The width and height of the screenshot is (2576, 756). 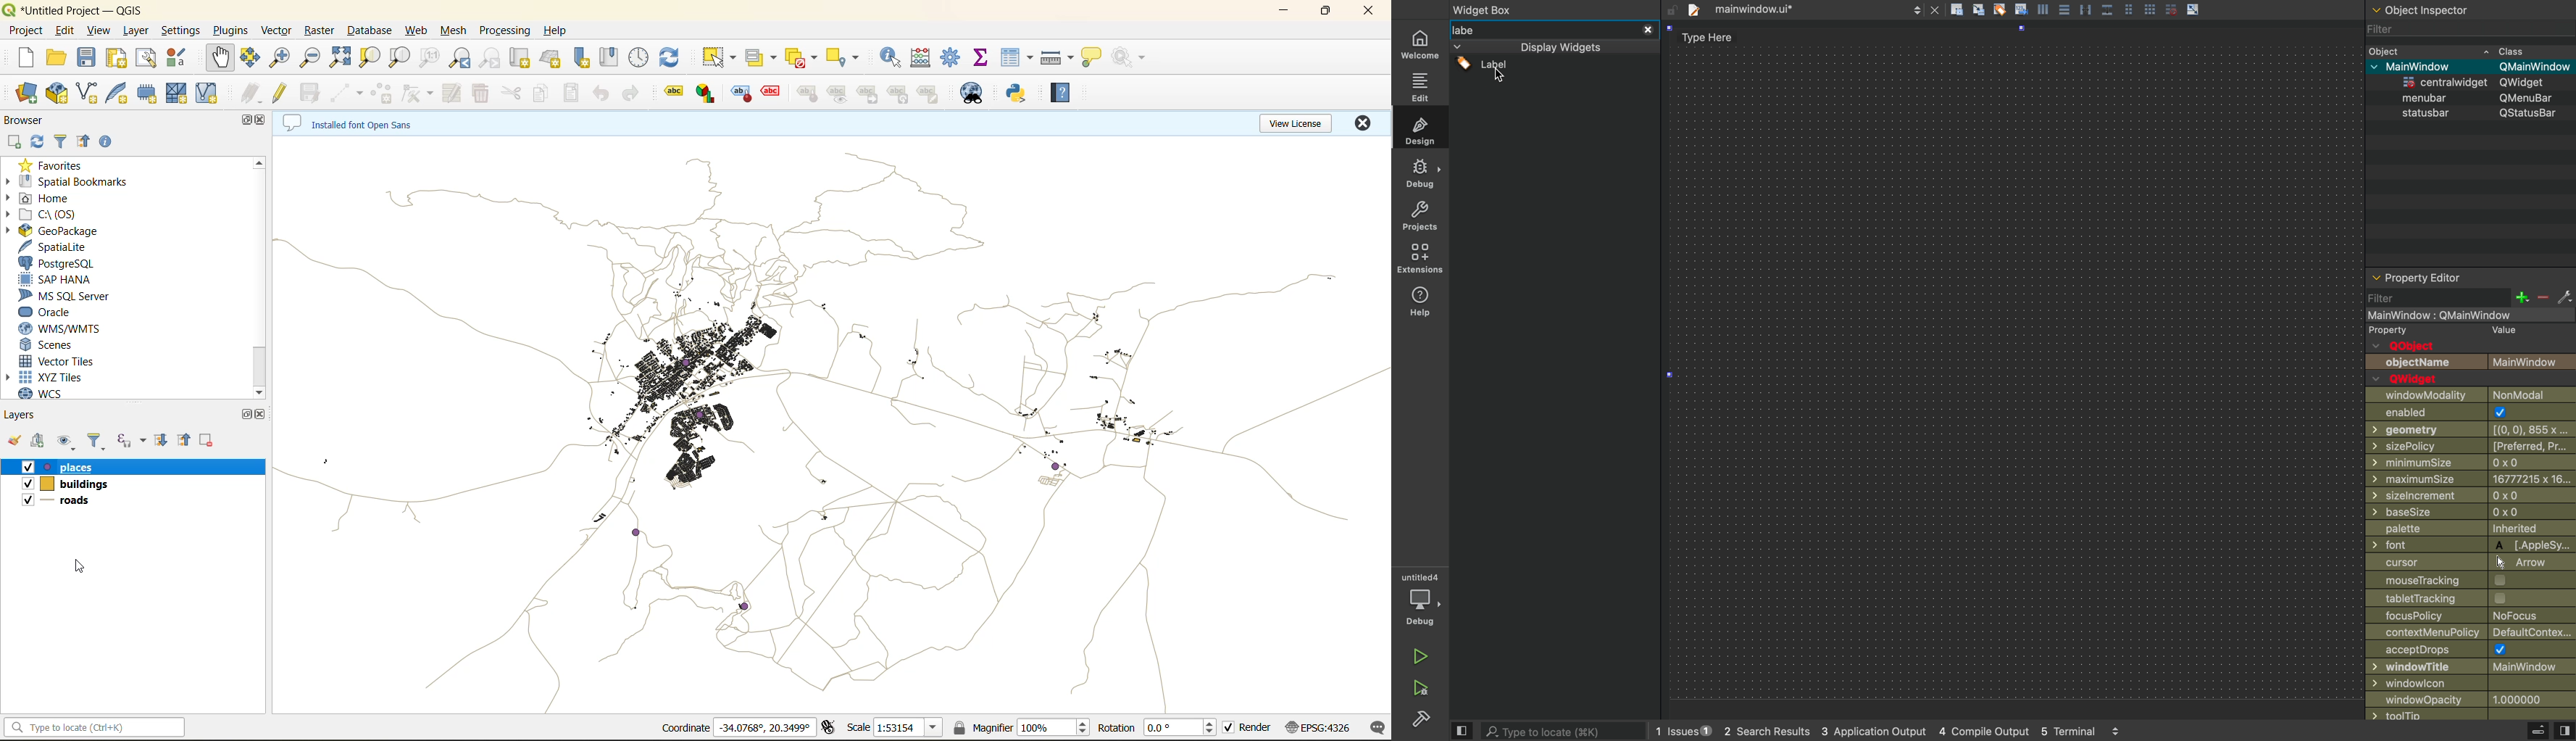 What do you see at coordinates (120, 91) in the screenshot?
I see `new spatialite layer` at bounding box center [120, 91].